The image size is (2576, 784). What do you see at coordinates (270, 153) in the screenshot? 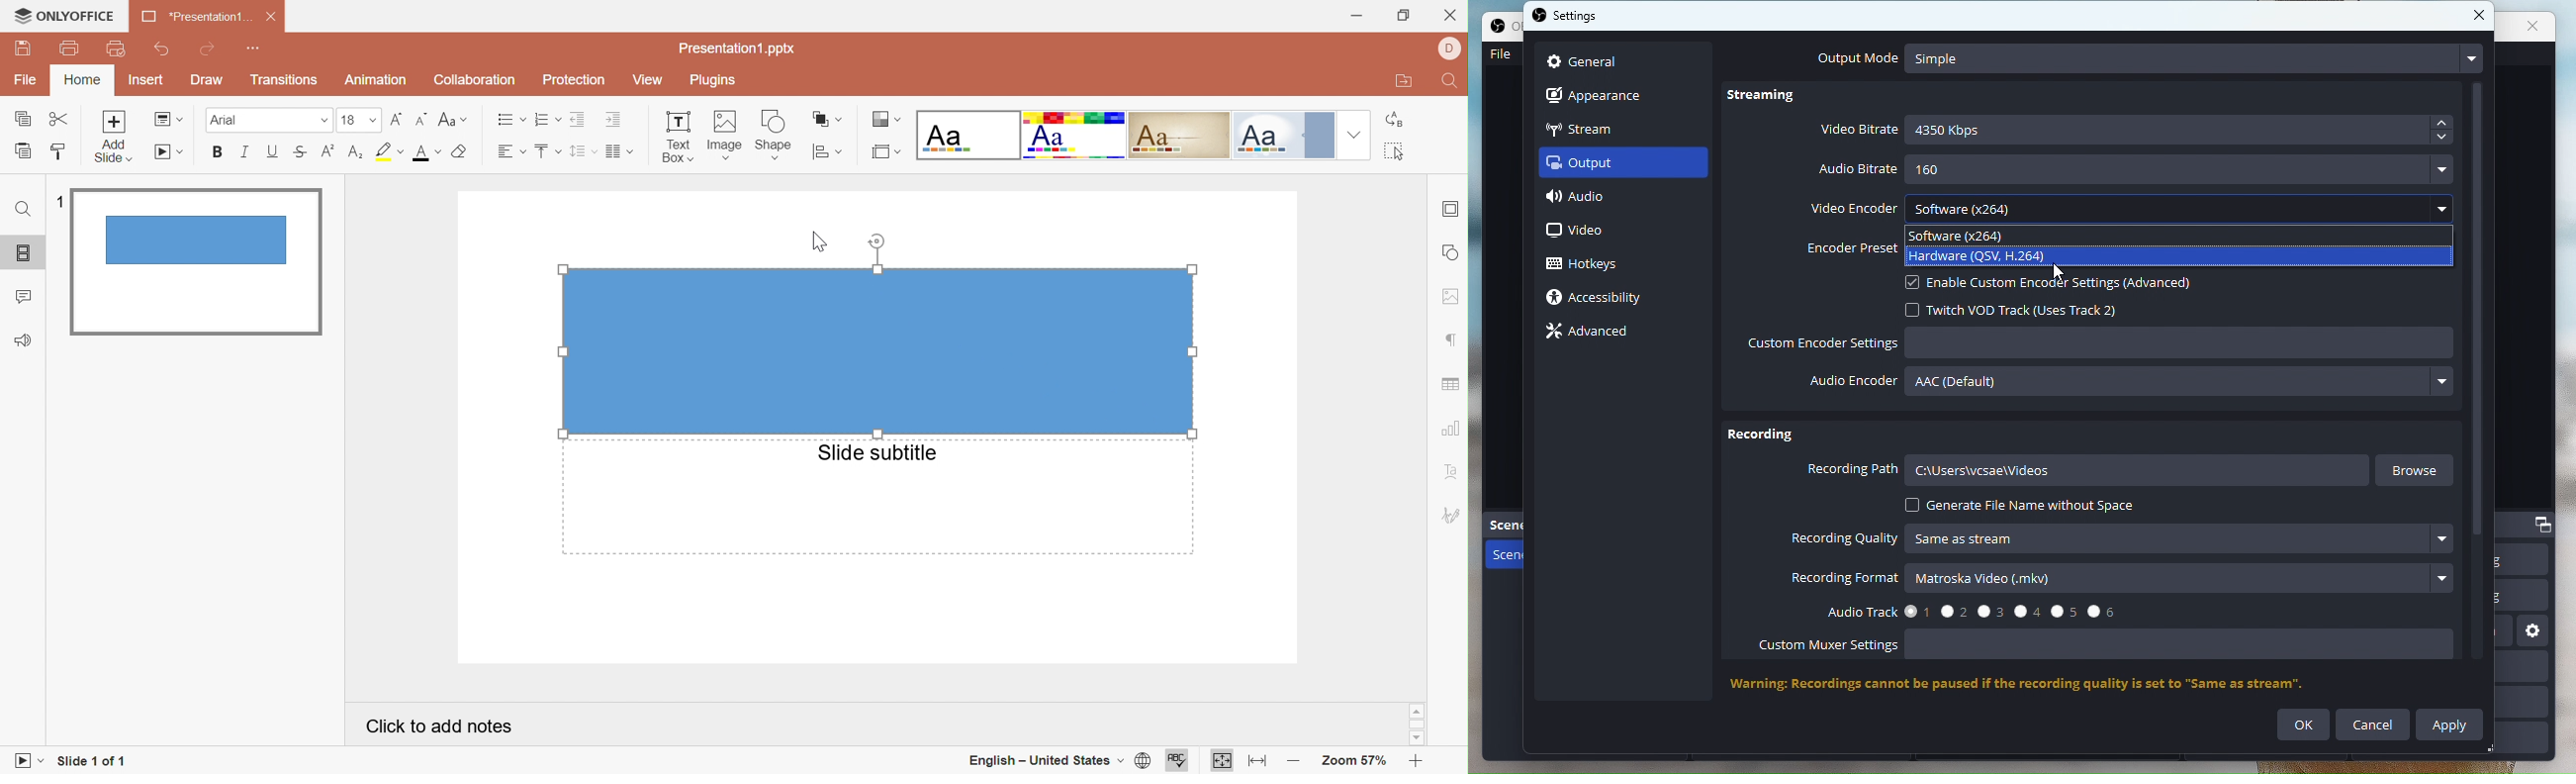
I see `Underline` at bounding box center [270, 153].